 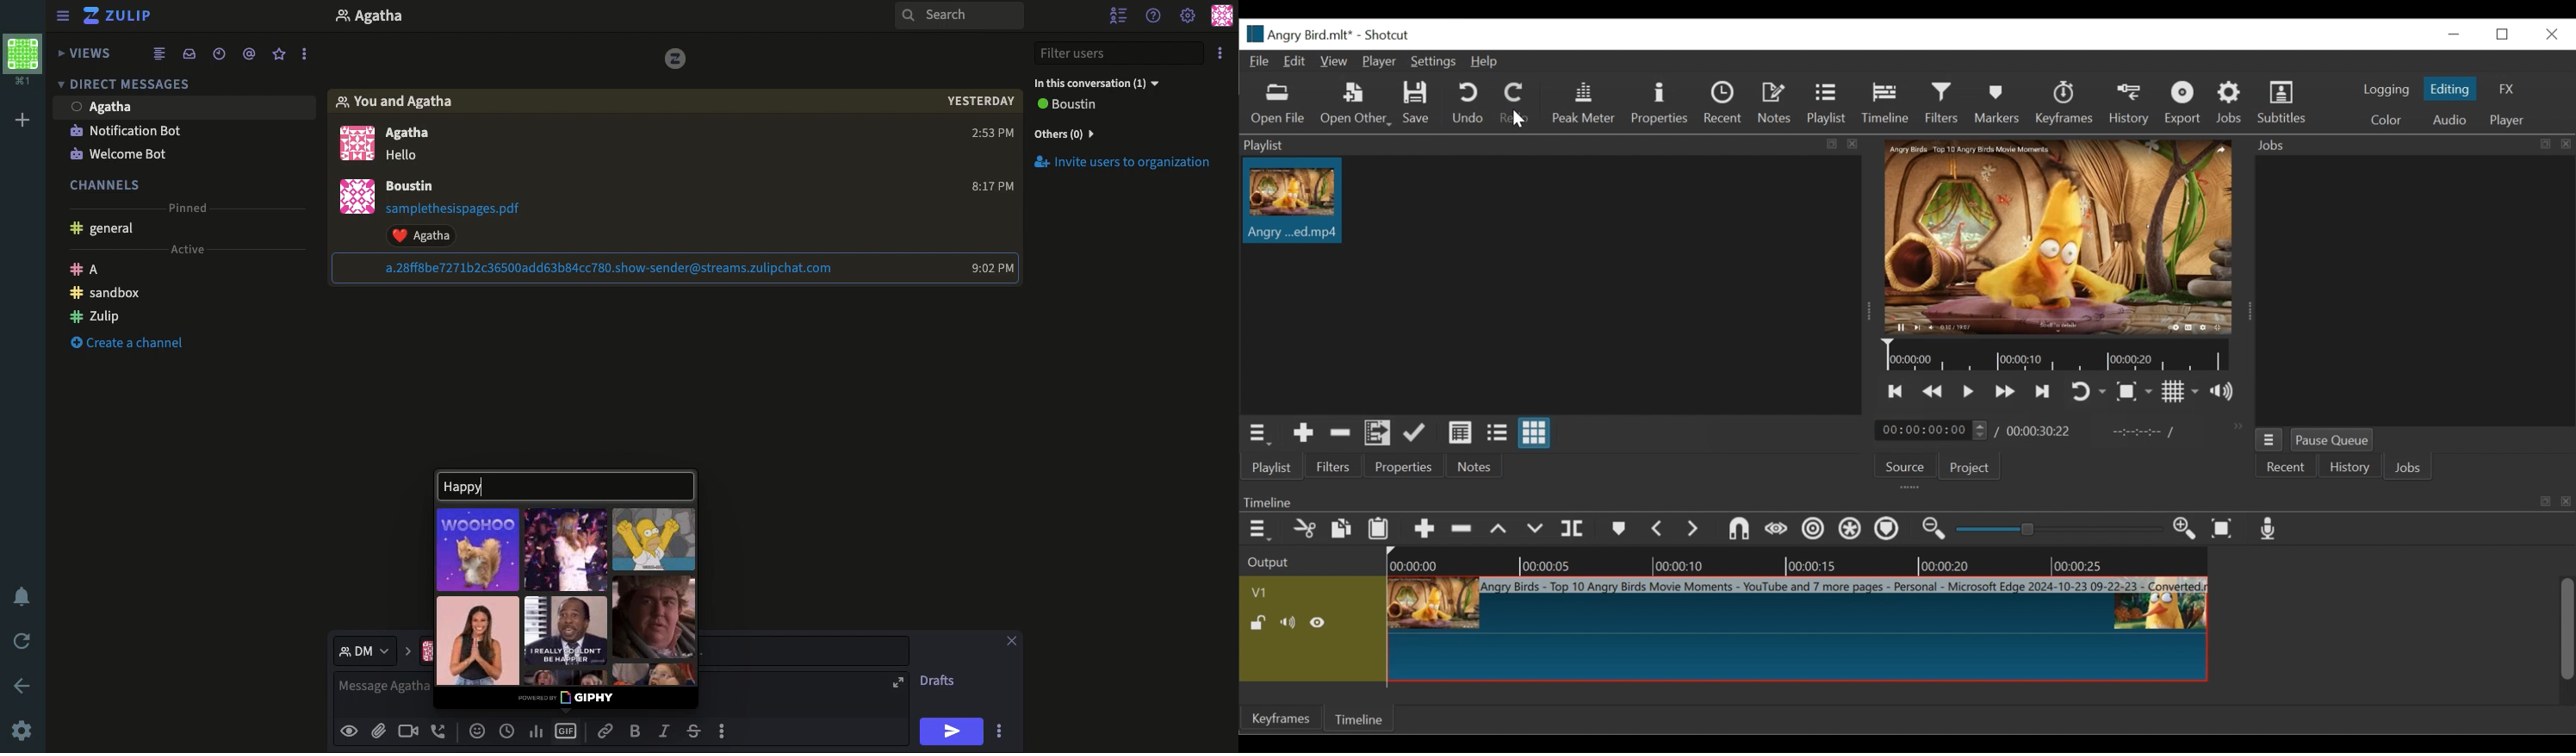 I want to click on Timeline, so click(x=1885, y=103).